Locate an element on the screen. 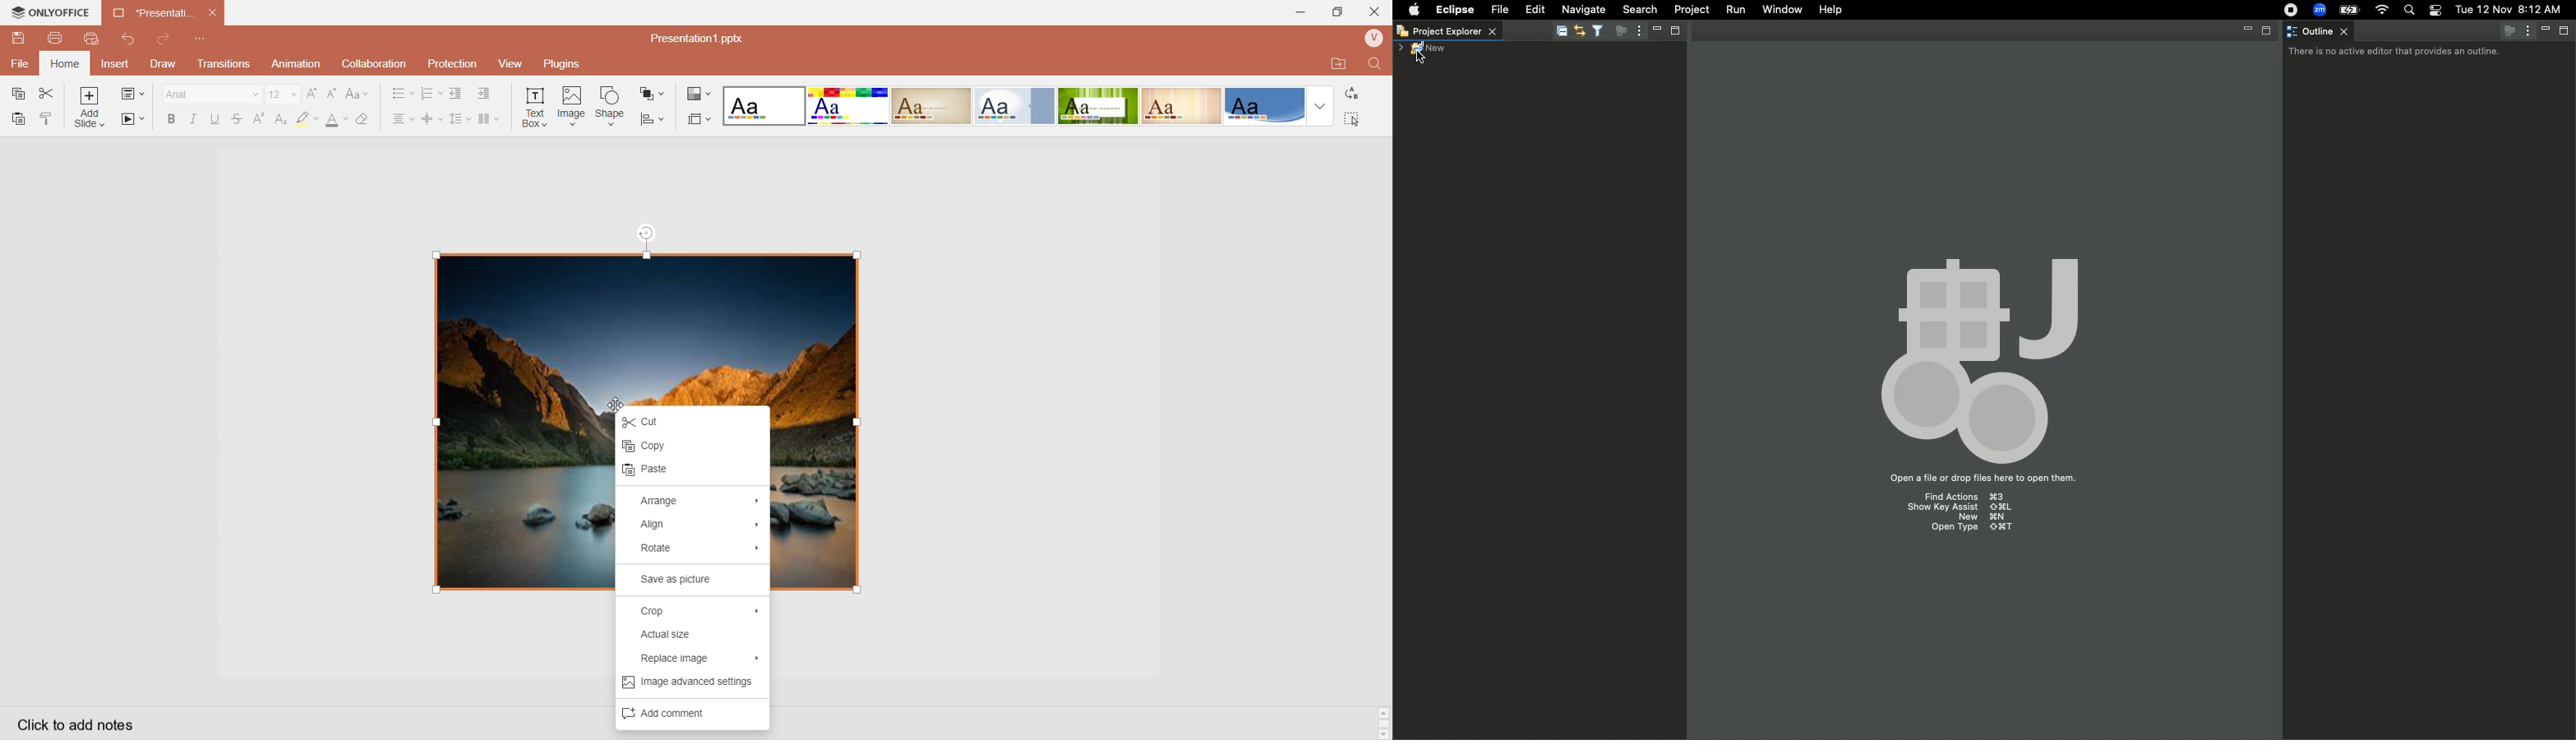 This screenshot has width=2576, height=756. Image advance settings  is located at coordinates (692, 685).